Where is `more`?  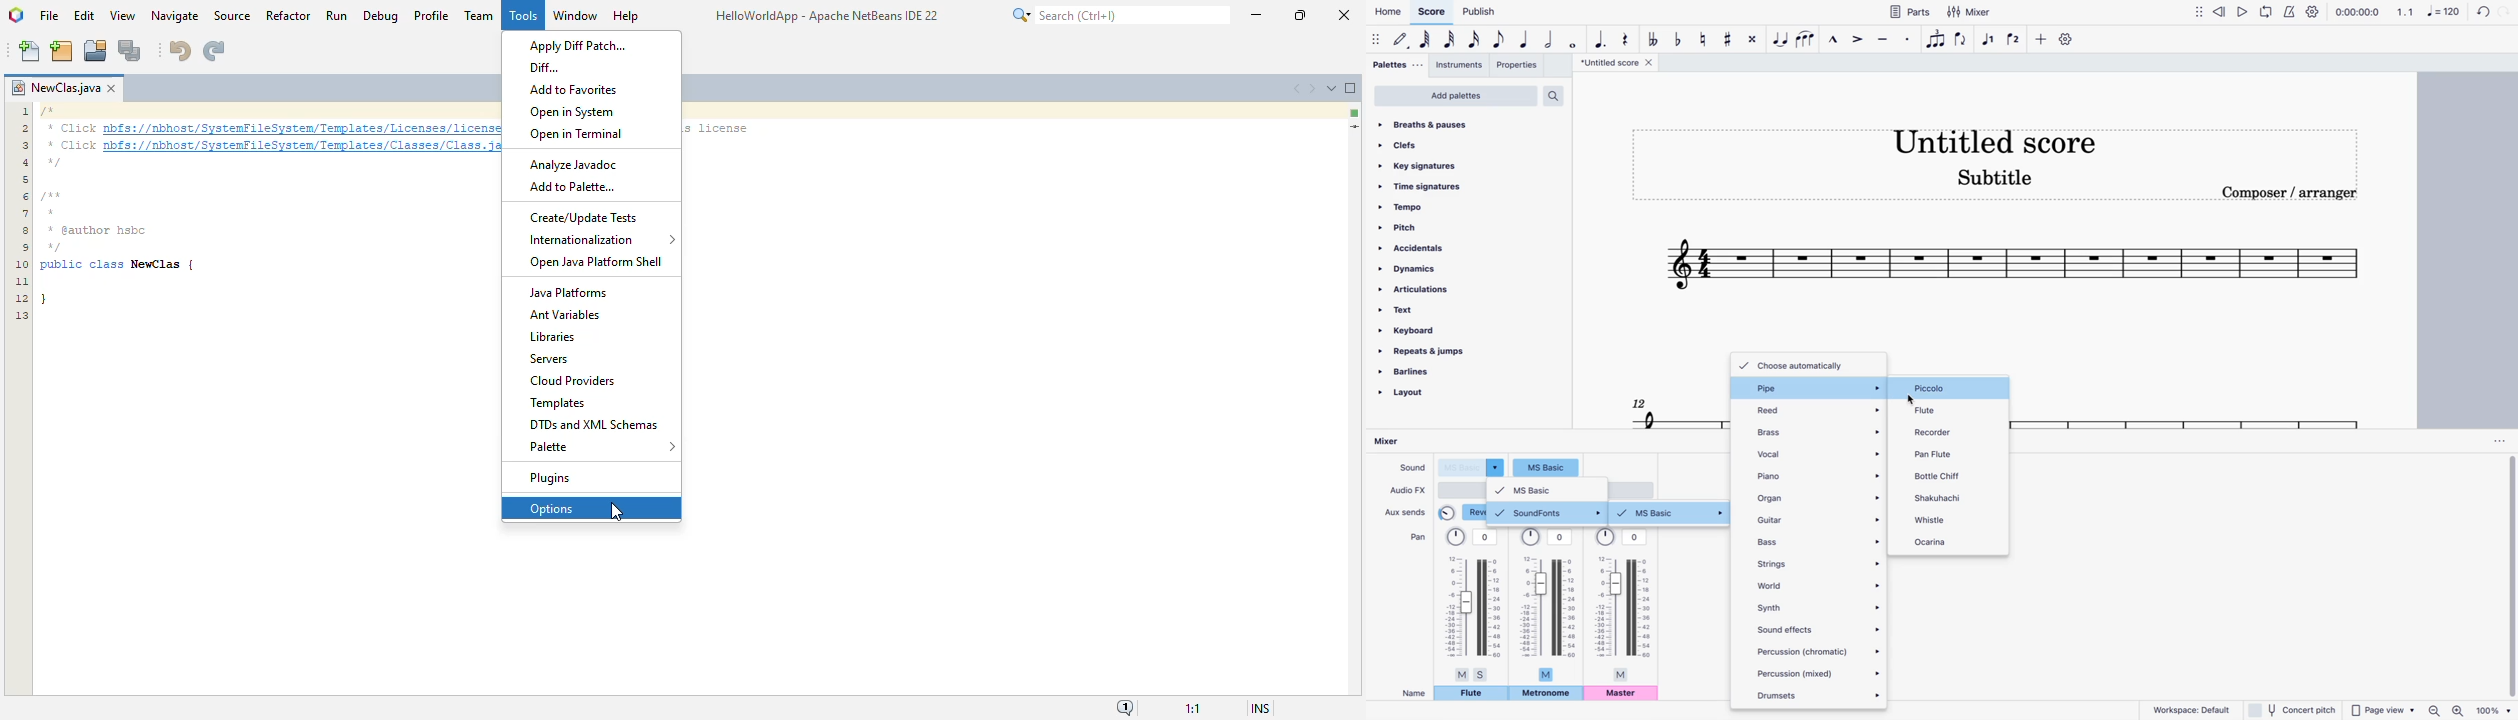 more is located at coordinates (2039, 38).